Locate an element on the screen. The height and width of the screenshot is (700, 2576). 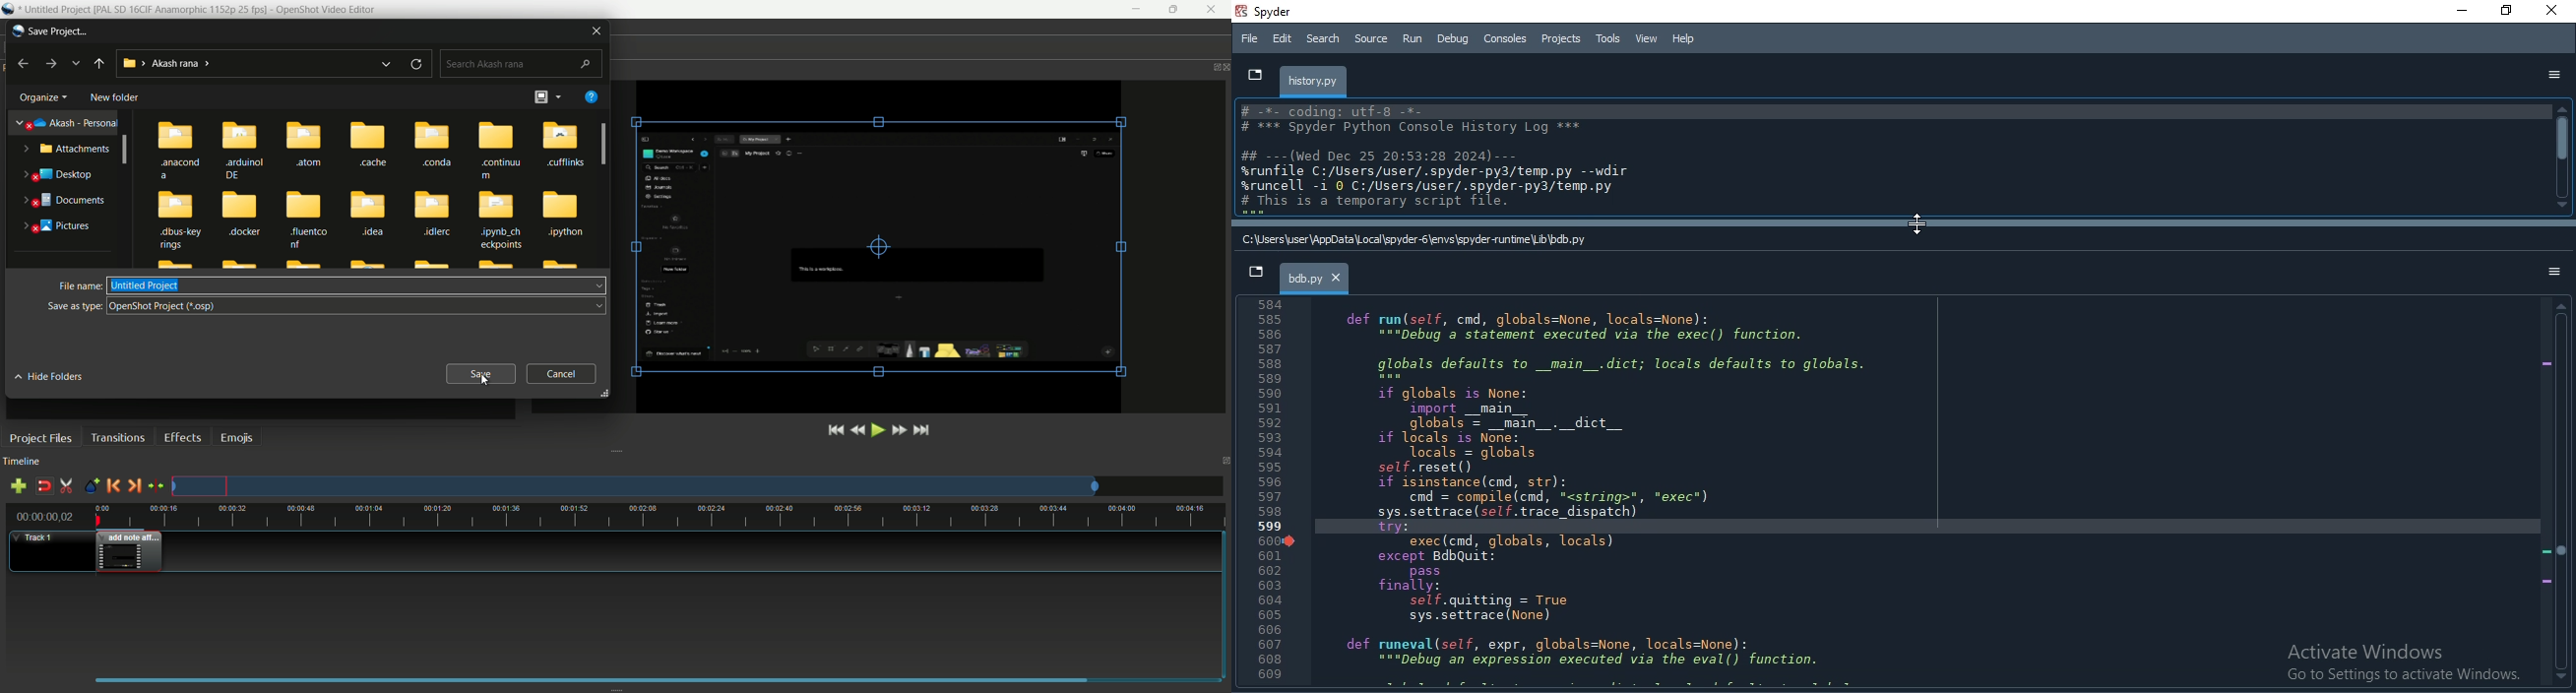
Search is located at coordinates (1322, 39).